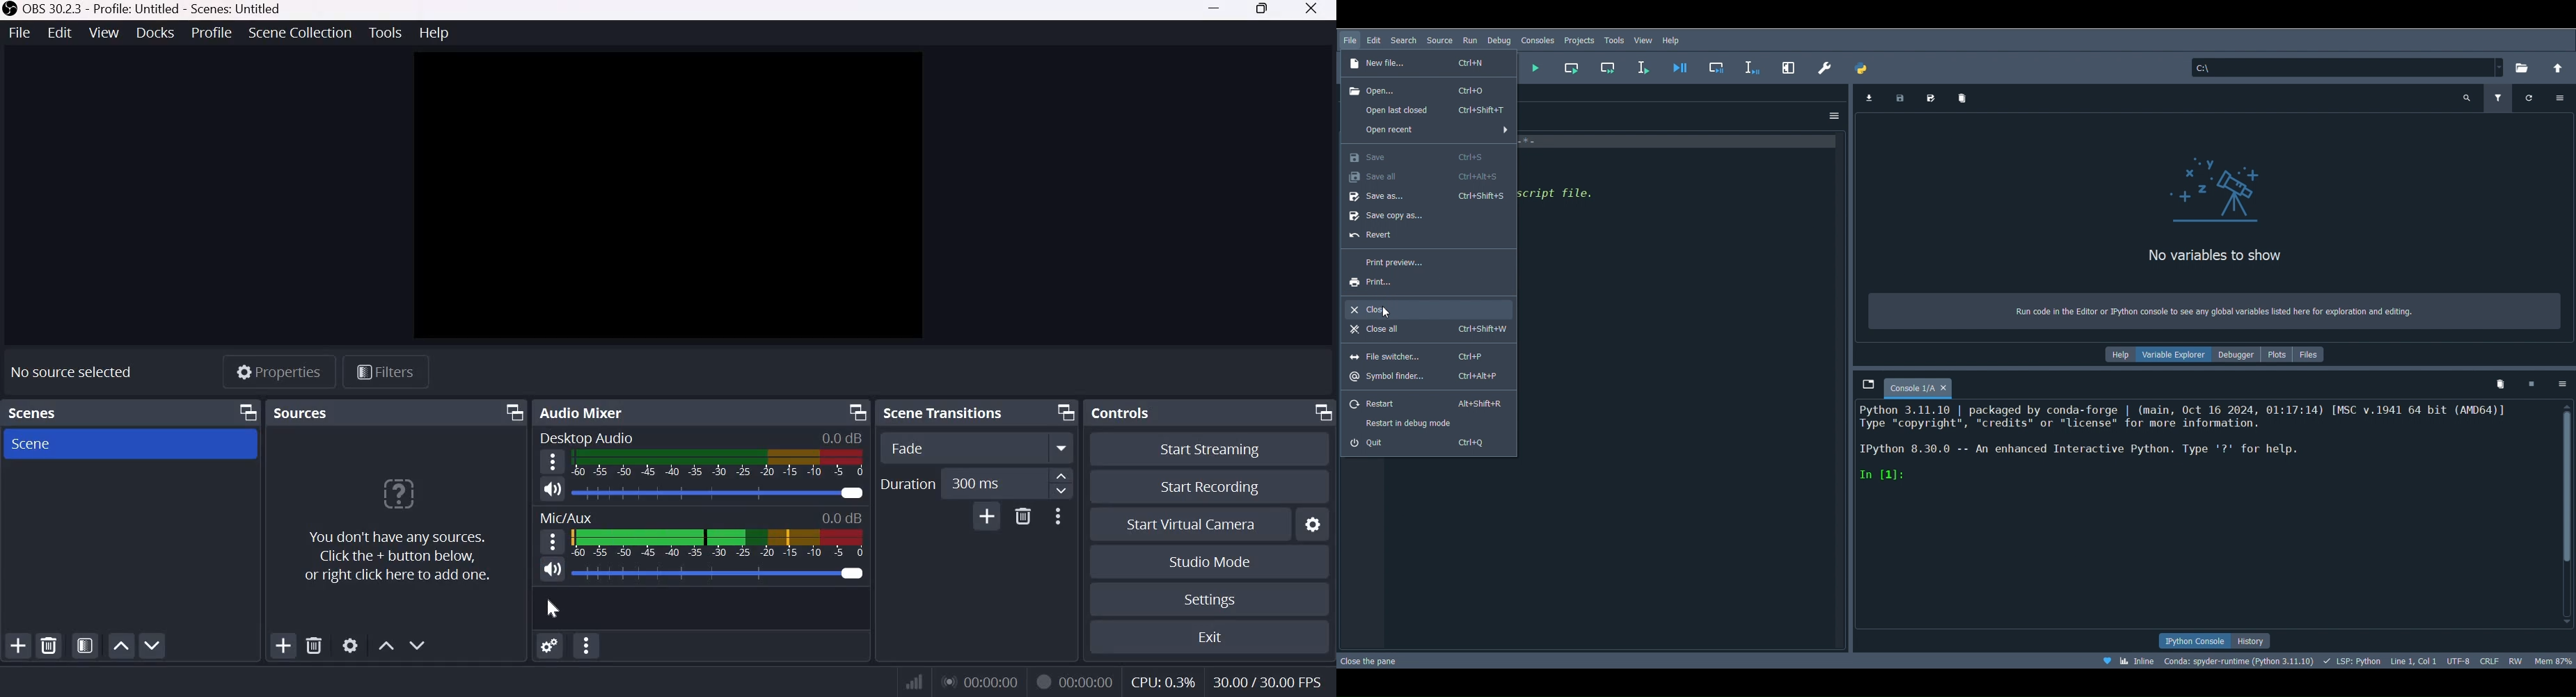 The image size is (2576, 700). What do you see at coordinates (1614, 40) in the screenshot?
I see `Tools` at bounding box center [1614, 40].